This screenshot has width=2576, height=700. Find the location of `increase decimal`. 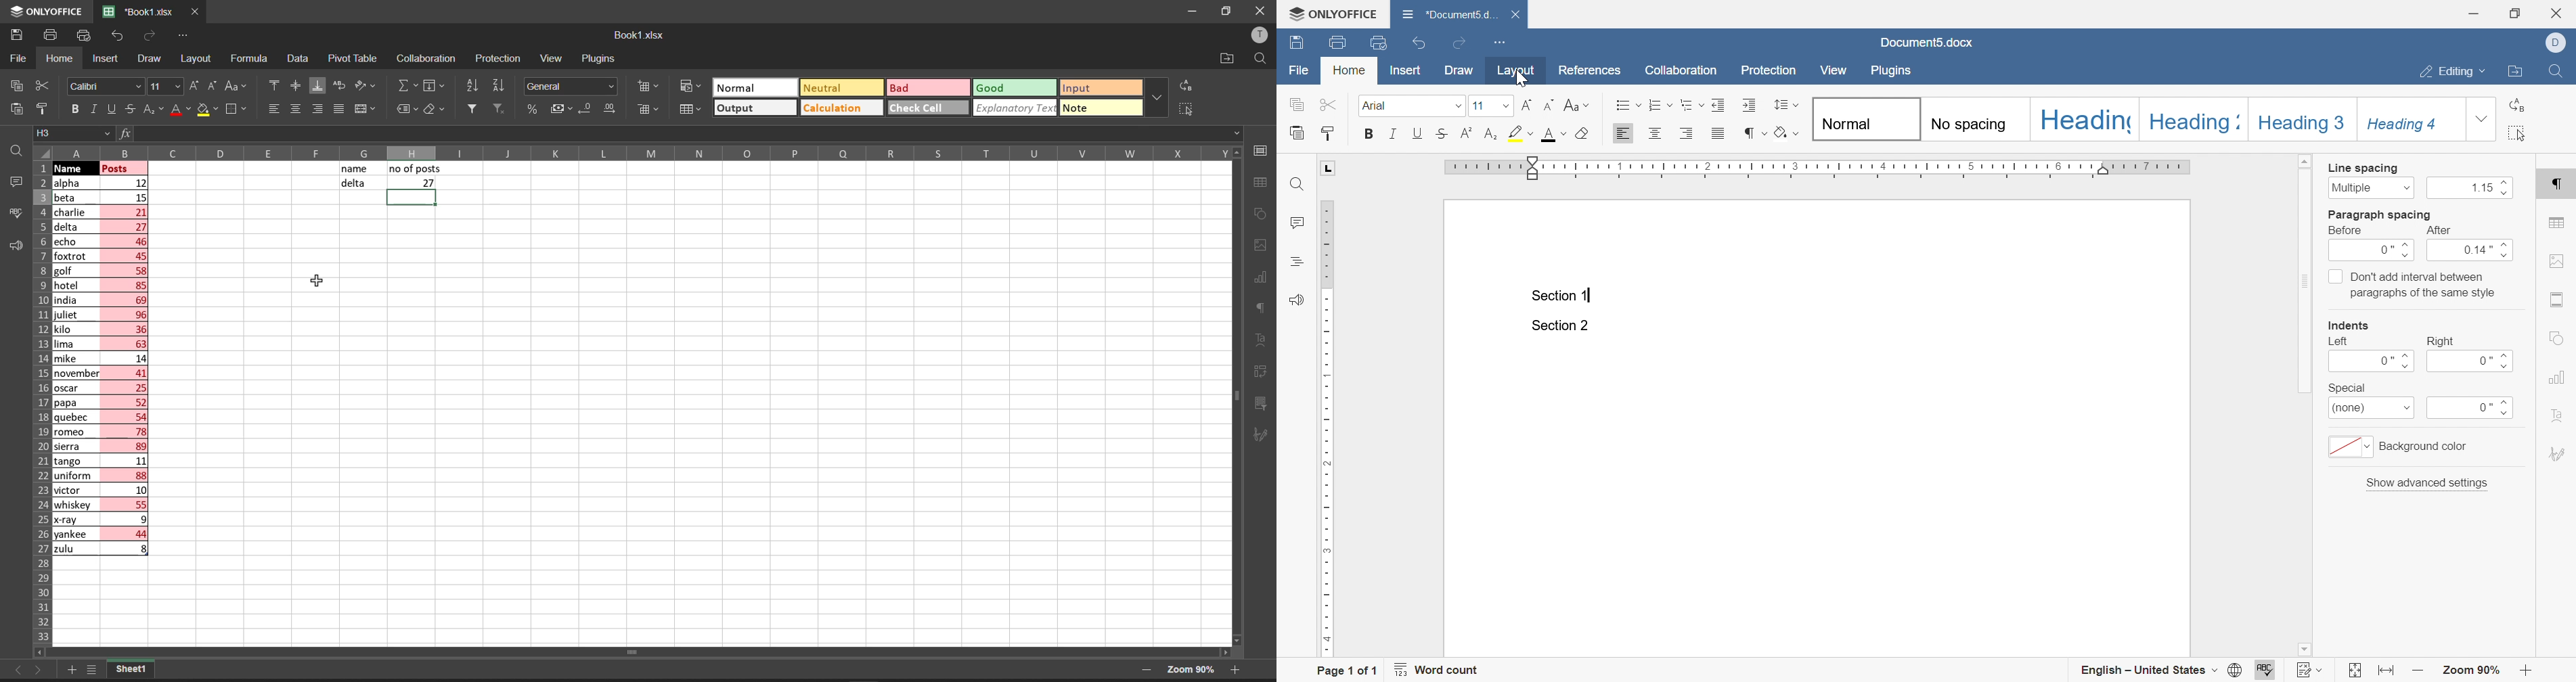

increase decimal is located at coordinates (612, 110).